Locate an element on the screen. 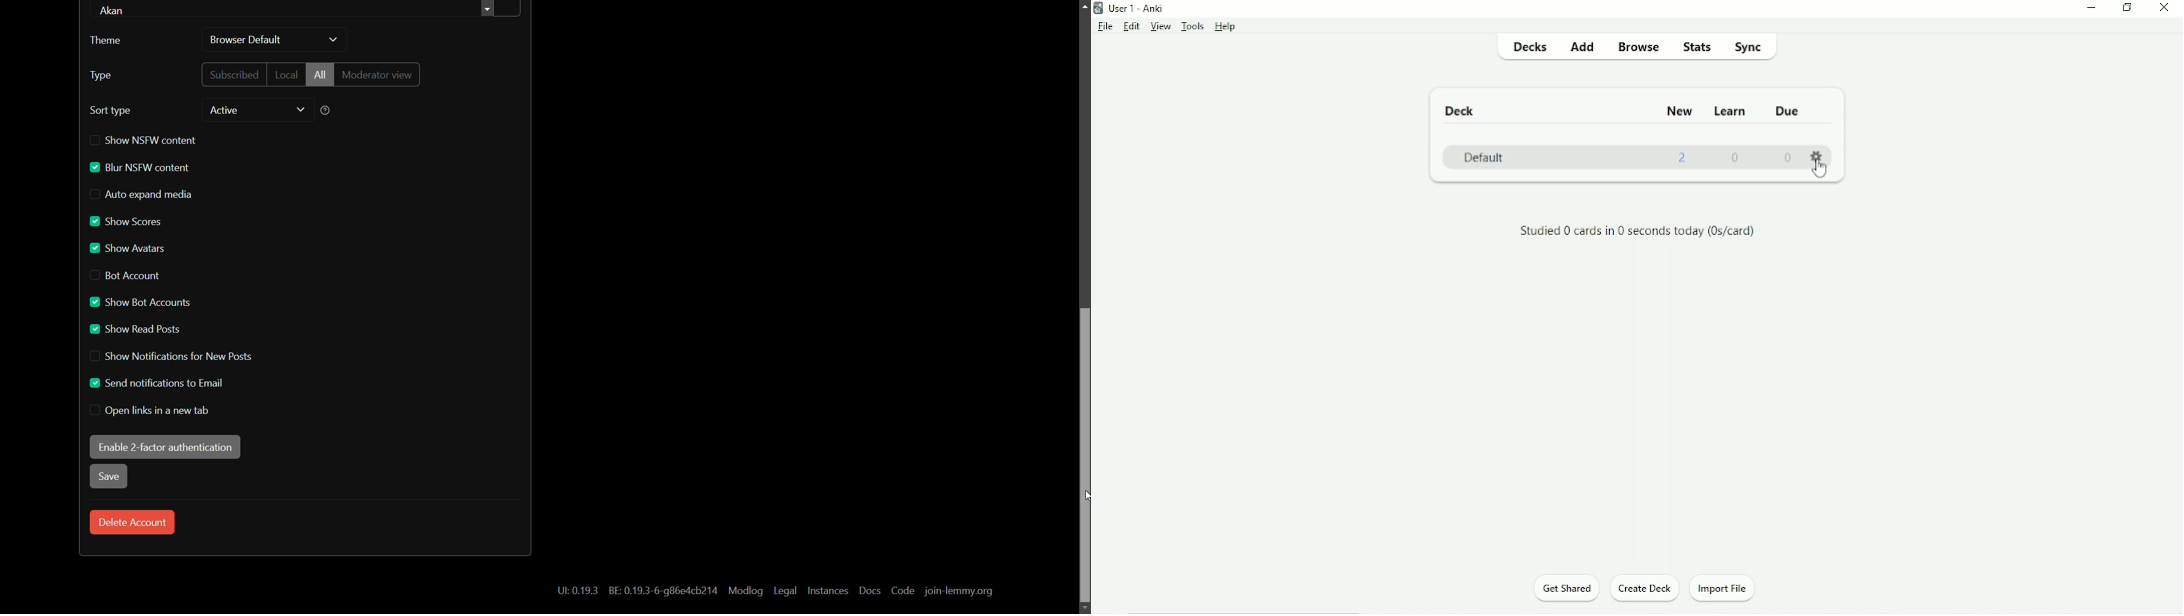 The height and width of the screenshot is (616, 2184). 0 is located at coordinates (1788, 157).